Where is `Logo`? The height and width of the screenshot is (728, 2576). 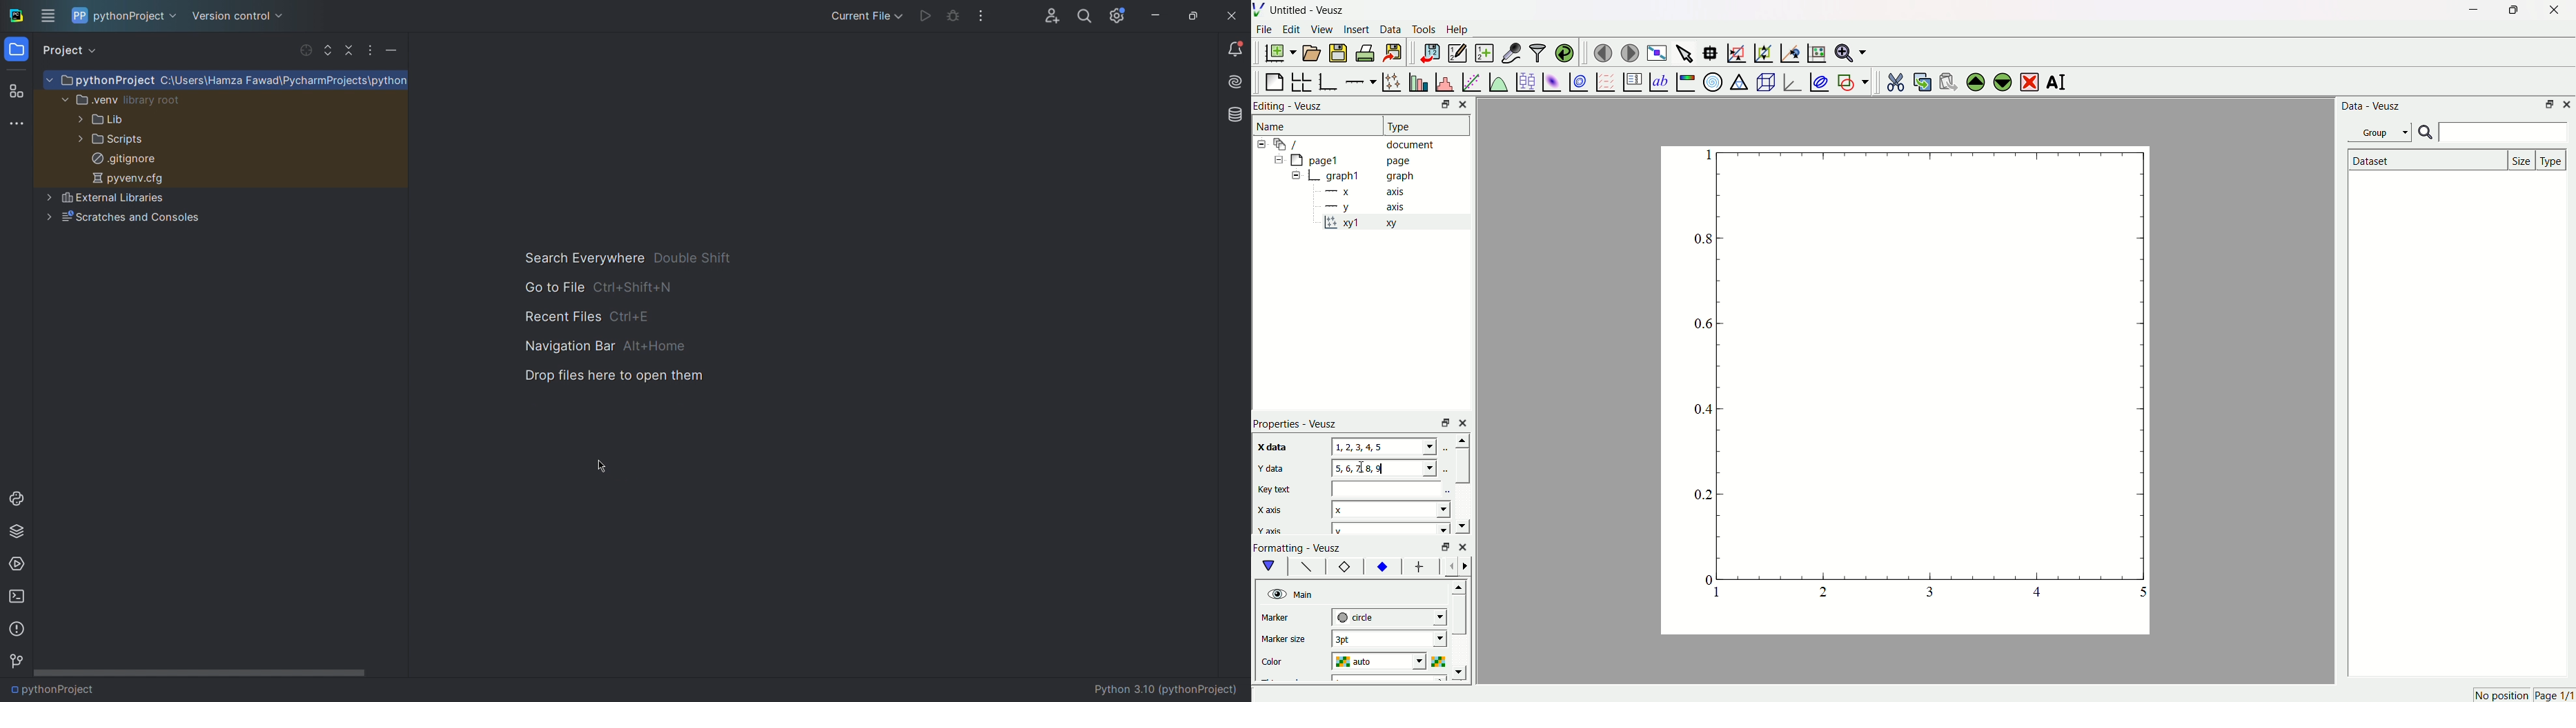 Logo is located at coordinates (1261, 10).